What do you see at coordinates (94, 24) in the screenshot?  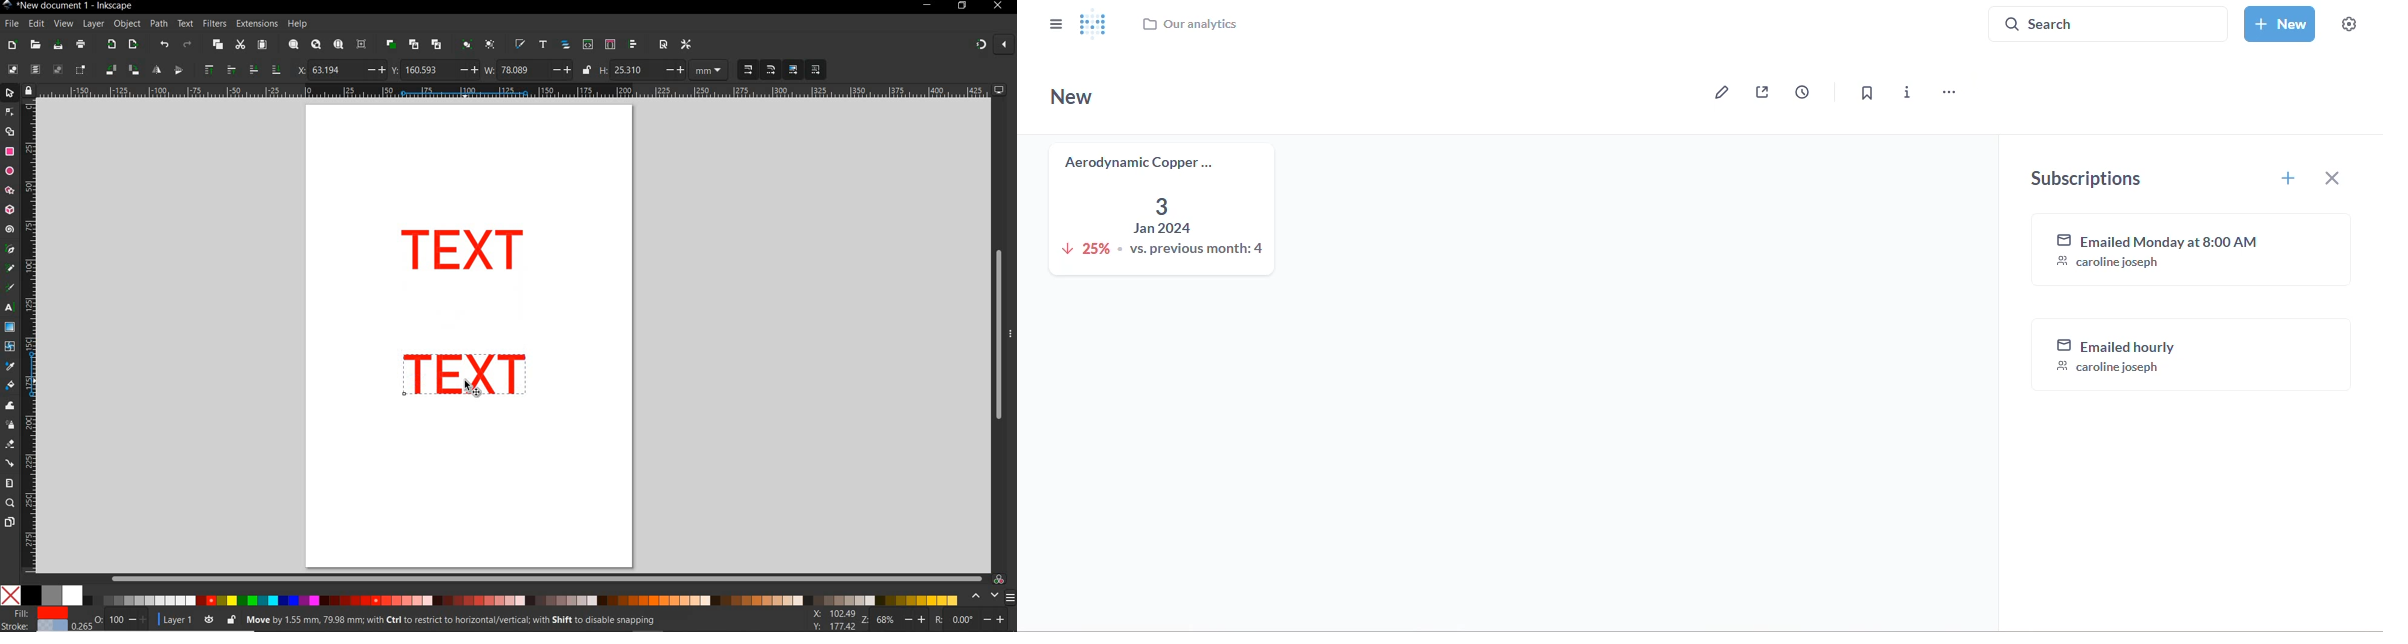 I see `layer` at bounding box center [94, 24].